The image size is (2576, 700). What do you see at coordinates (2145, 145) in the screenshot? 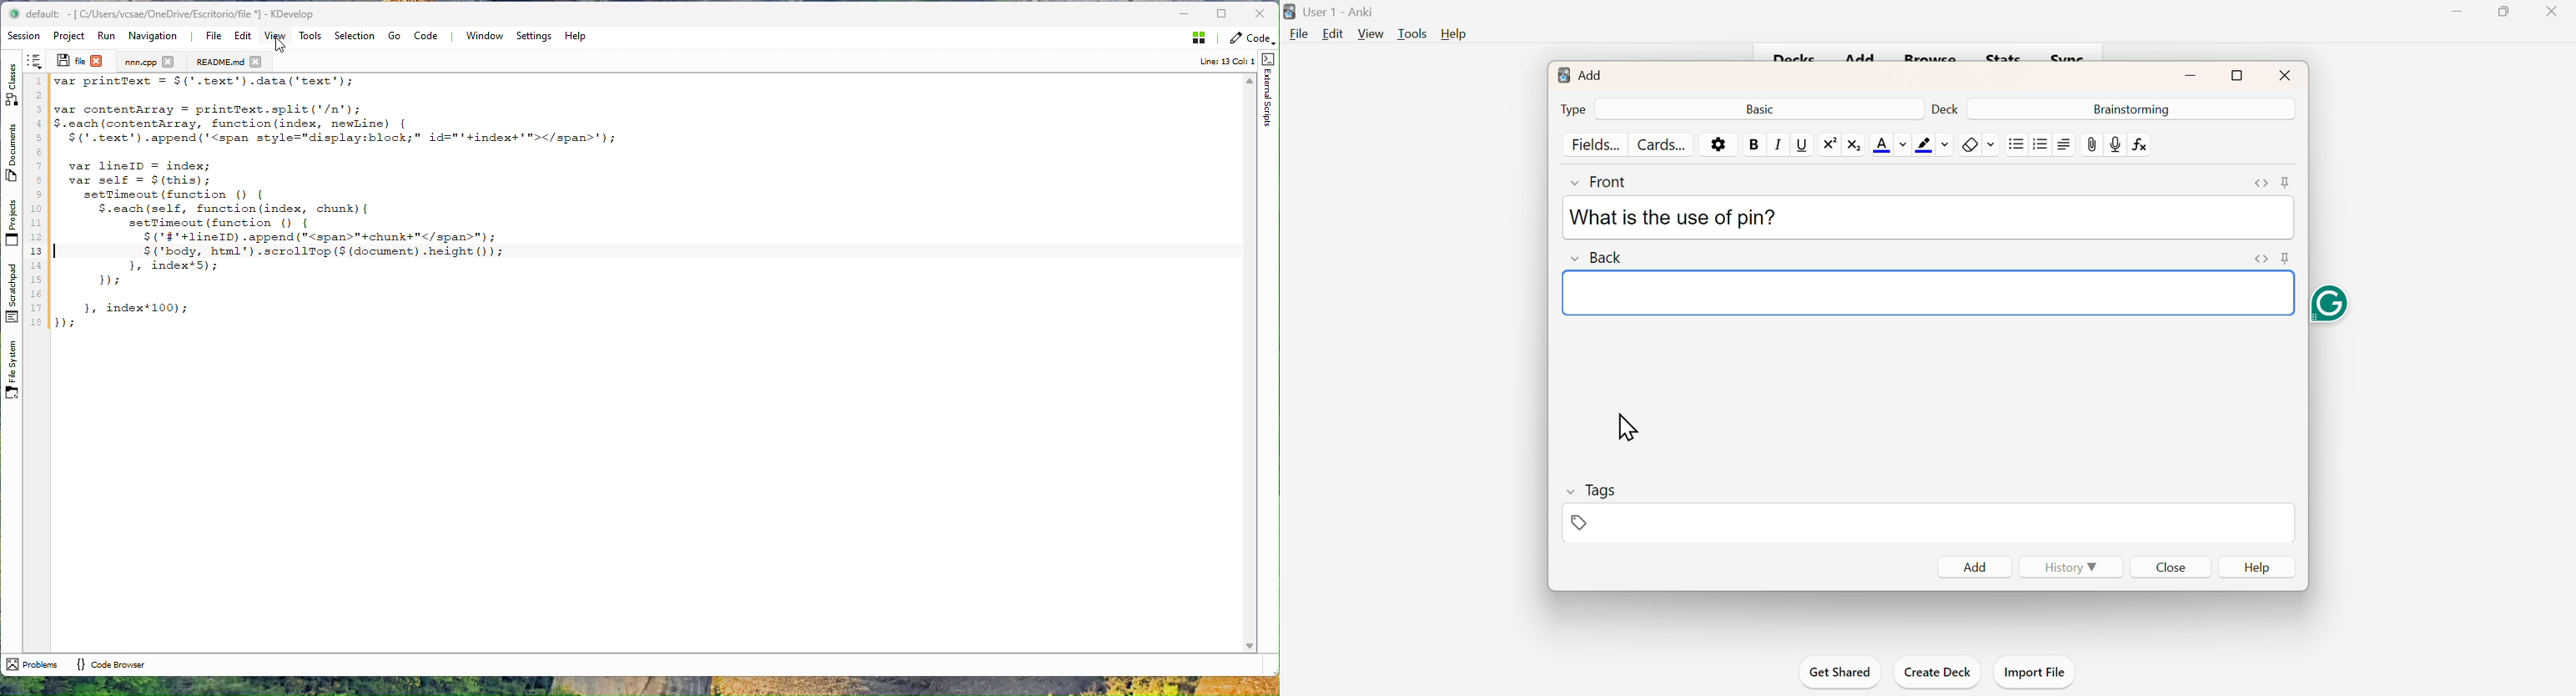
I see `fx` at bounding box center [2145, 145].